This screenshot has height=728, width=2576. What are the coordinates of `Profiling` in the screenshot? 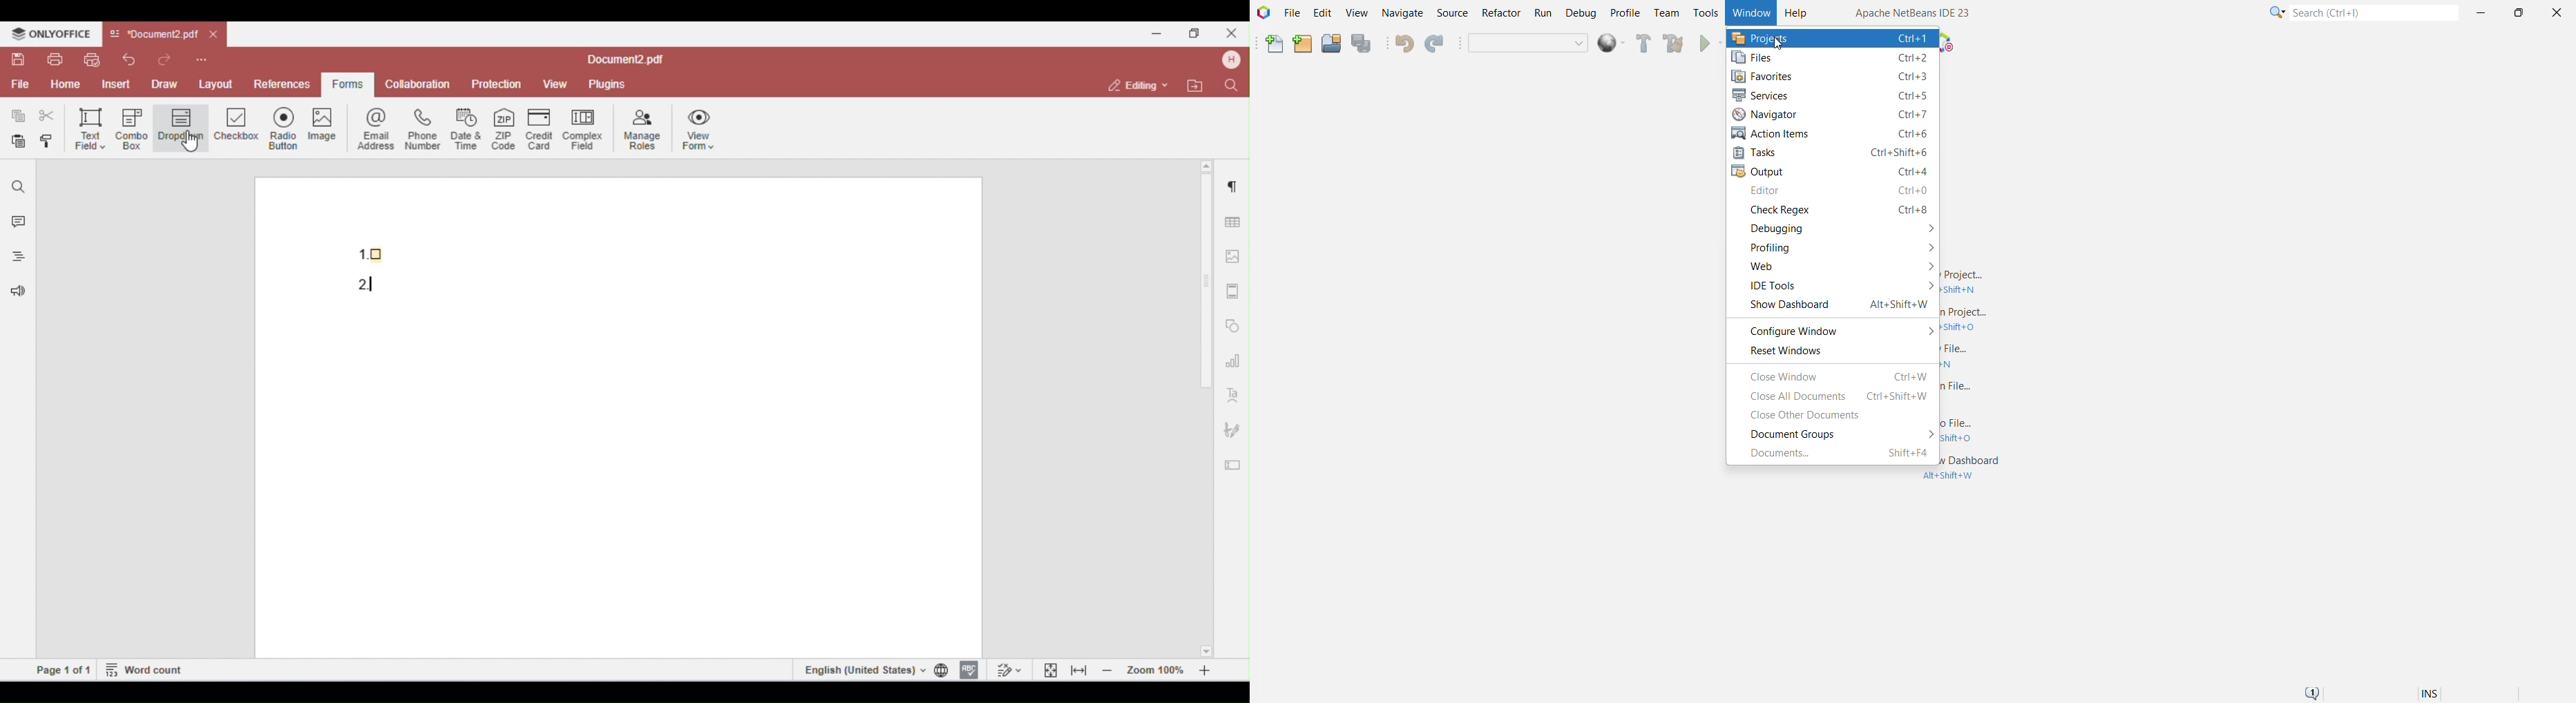 It's located at (1838, 247).